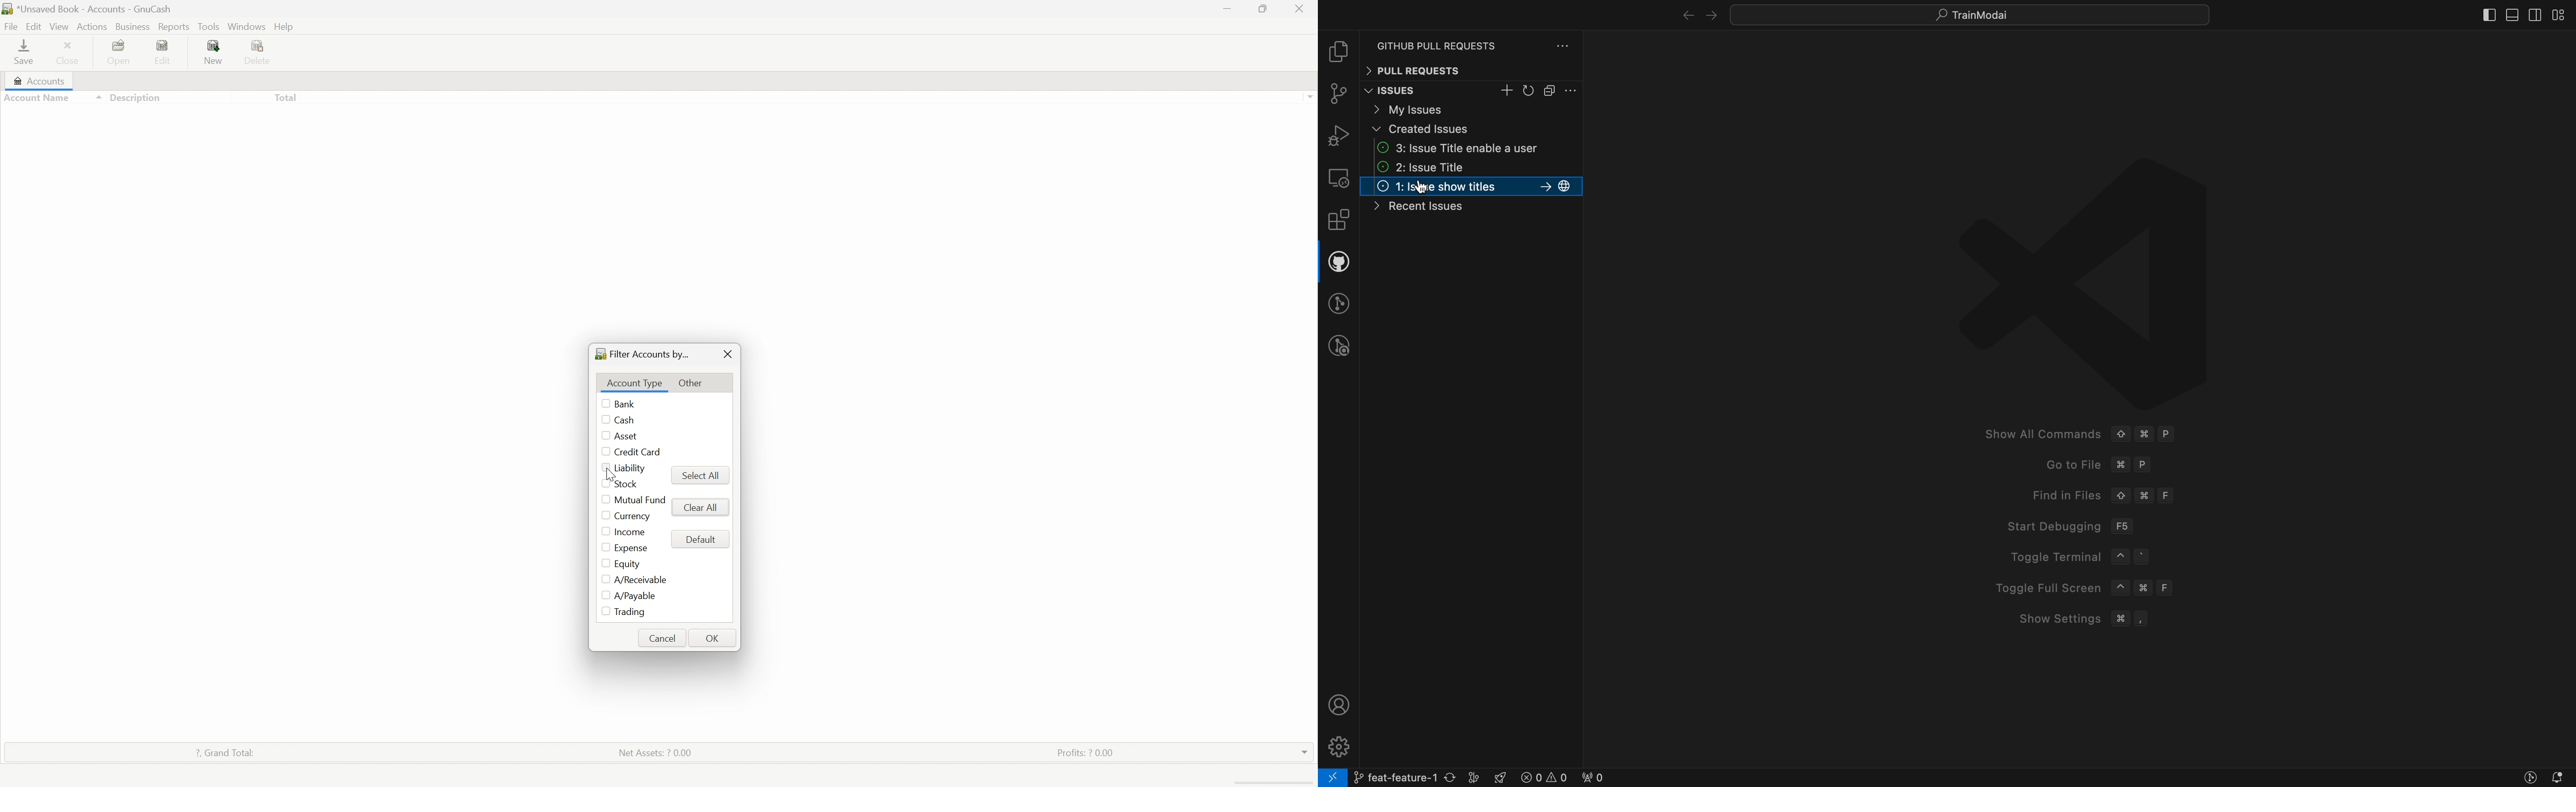 This screenshot has width=2576, height=812. I want to click on Checkbox, so click(604, 484).